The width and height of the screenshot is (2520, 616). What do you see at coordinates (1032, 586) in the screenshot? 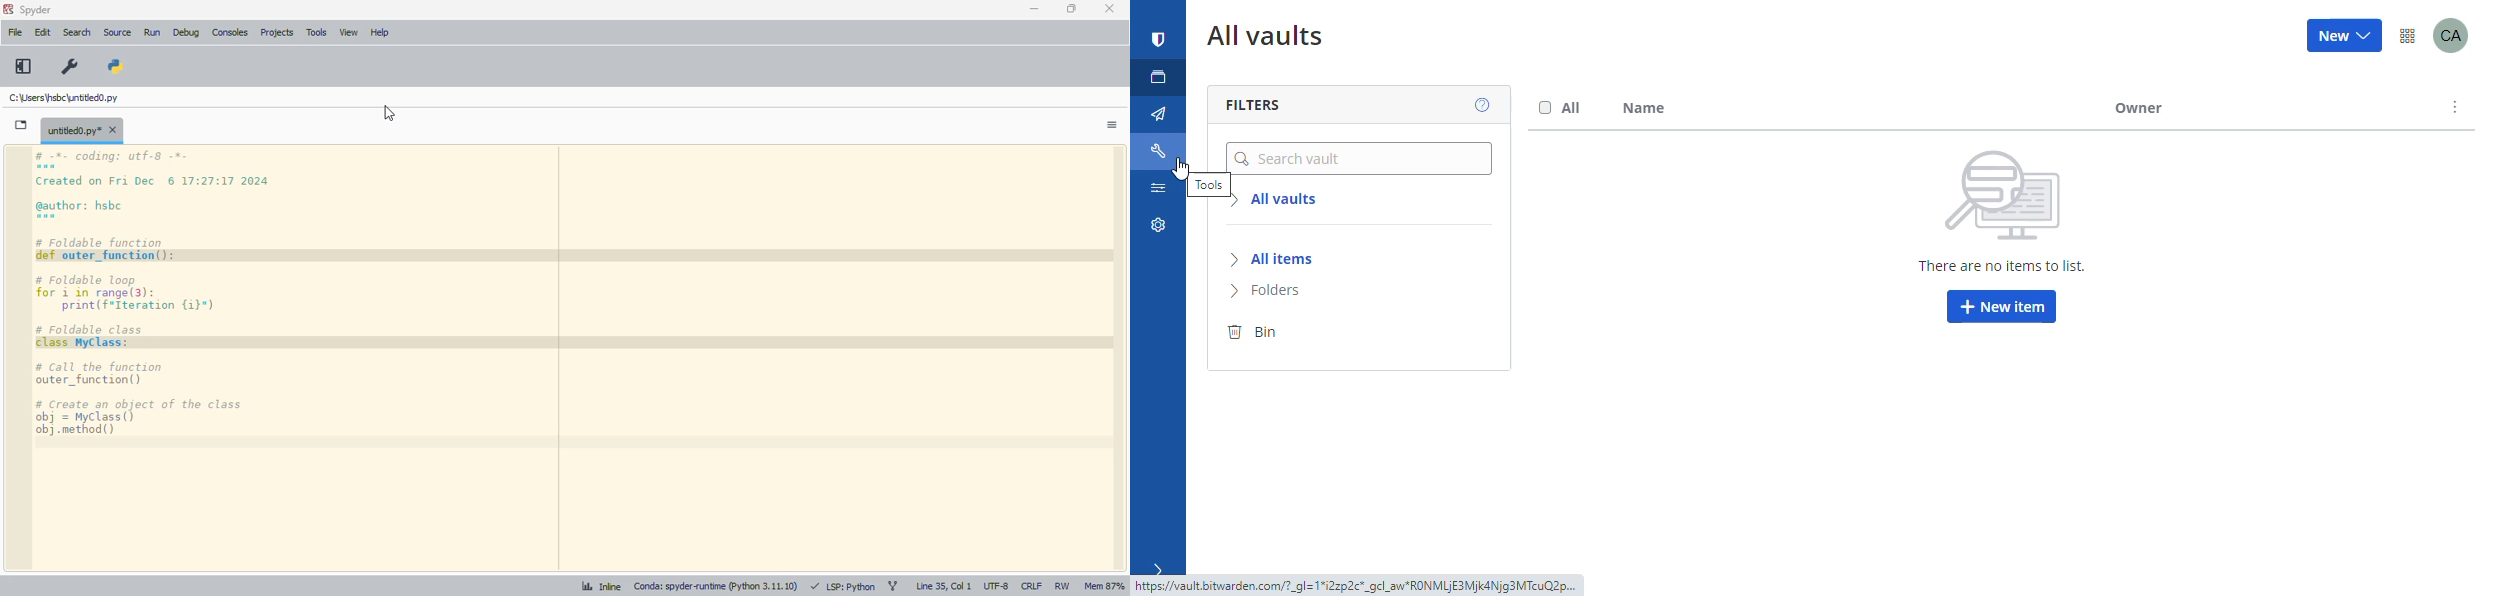
I see `CRLF ` at bounding box center [1032, 586].